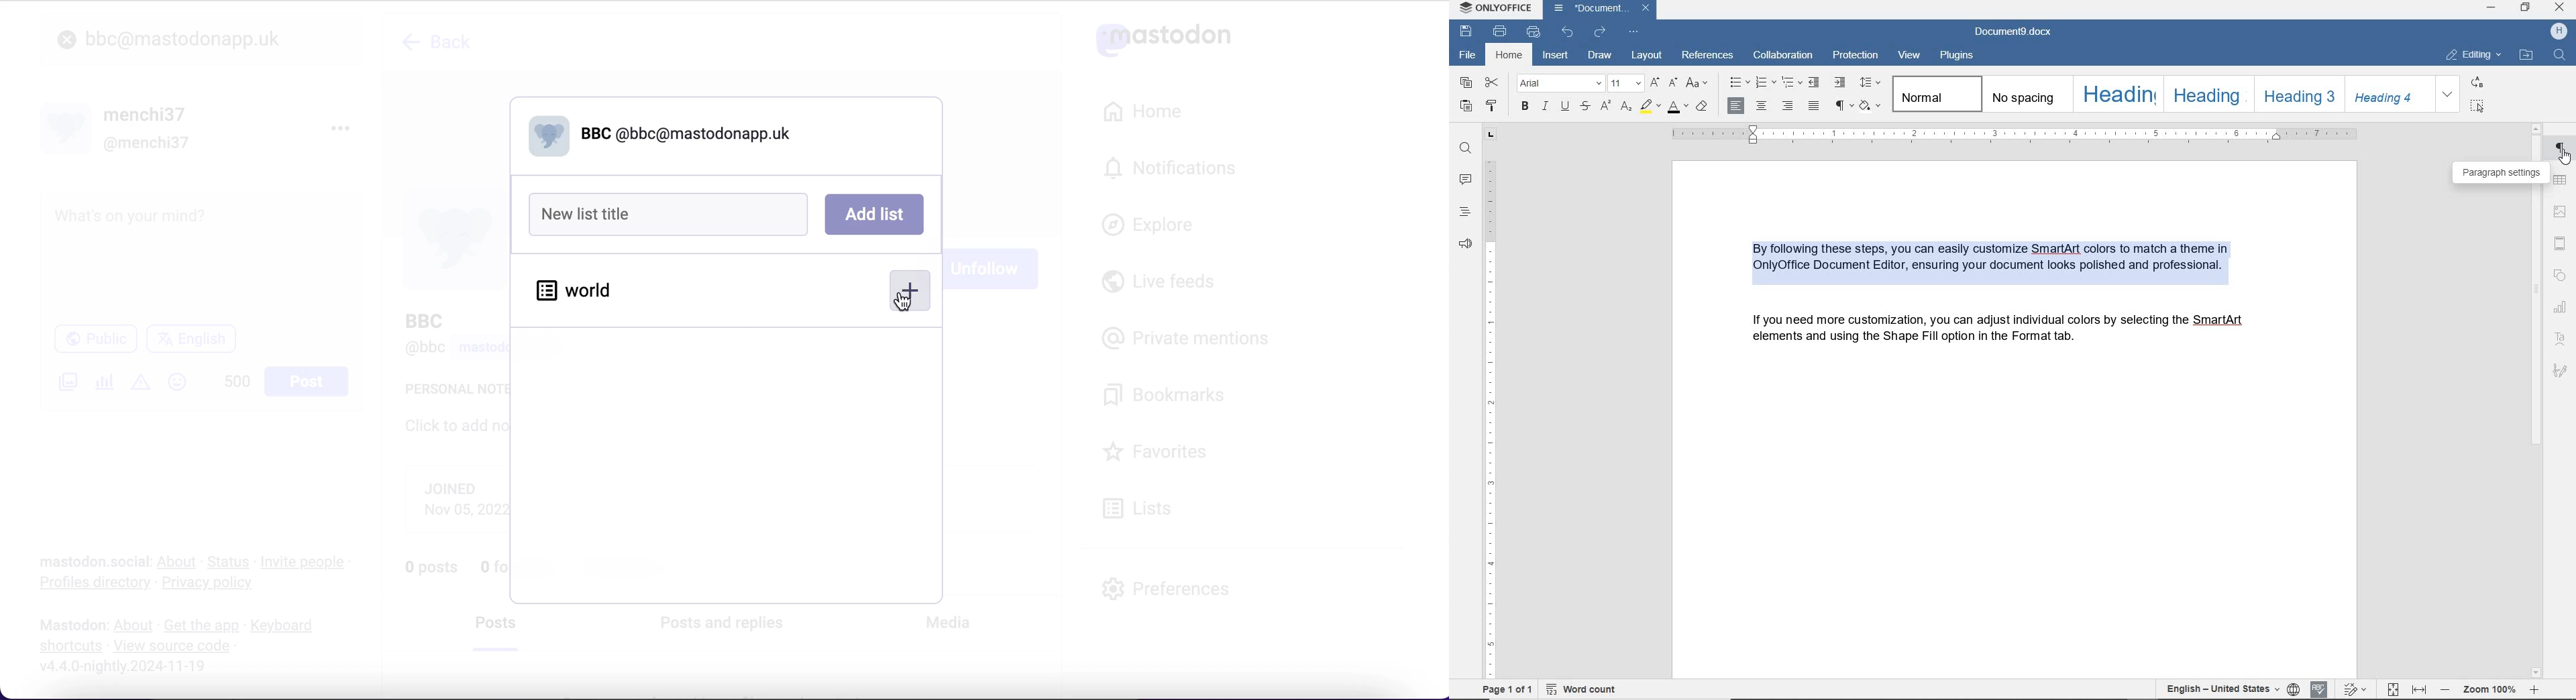  What do you see at coordinates (285, 627) in the screenshot?
I see `keyboard` at bounding box center [285, 627].